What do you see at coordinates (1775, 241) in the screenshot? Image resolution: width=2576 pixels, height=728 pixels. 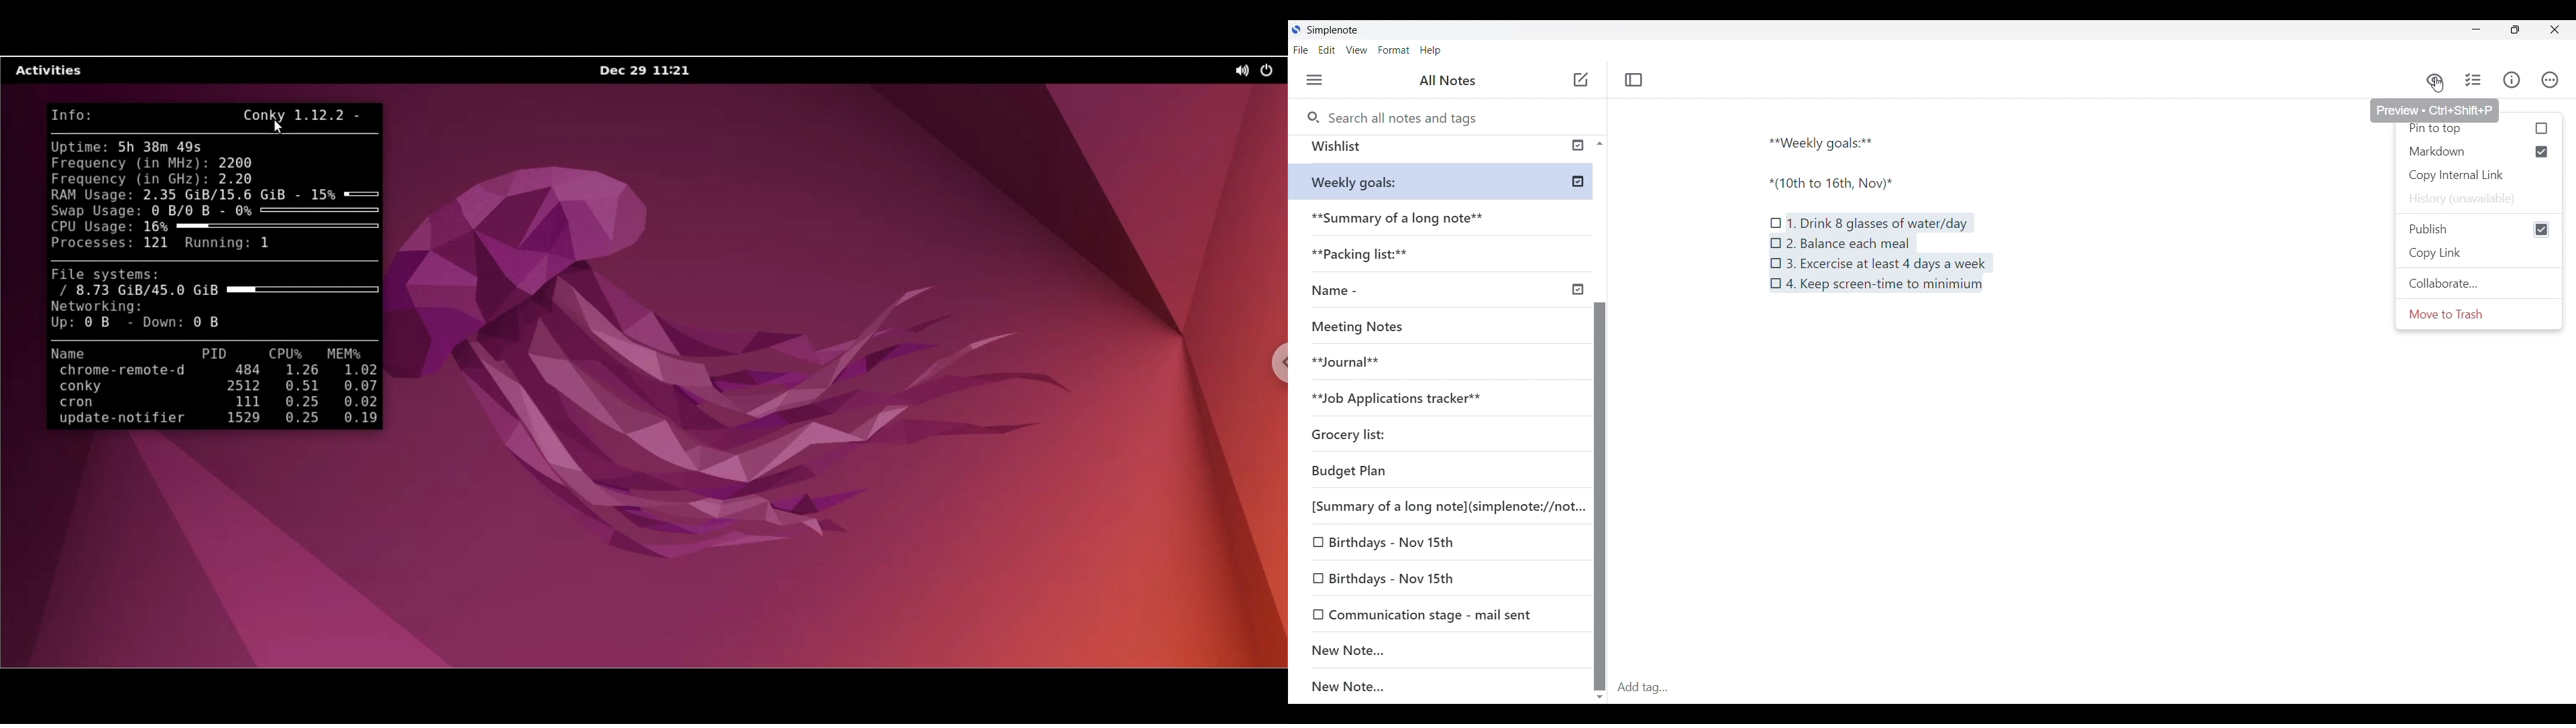 I see `Checklist icon` at bounding box center [1775, 241].